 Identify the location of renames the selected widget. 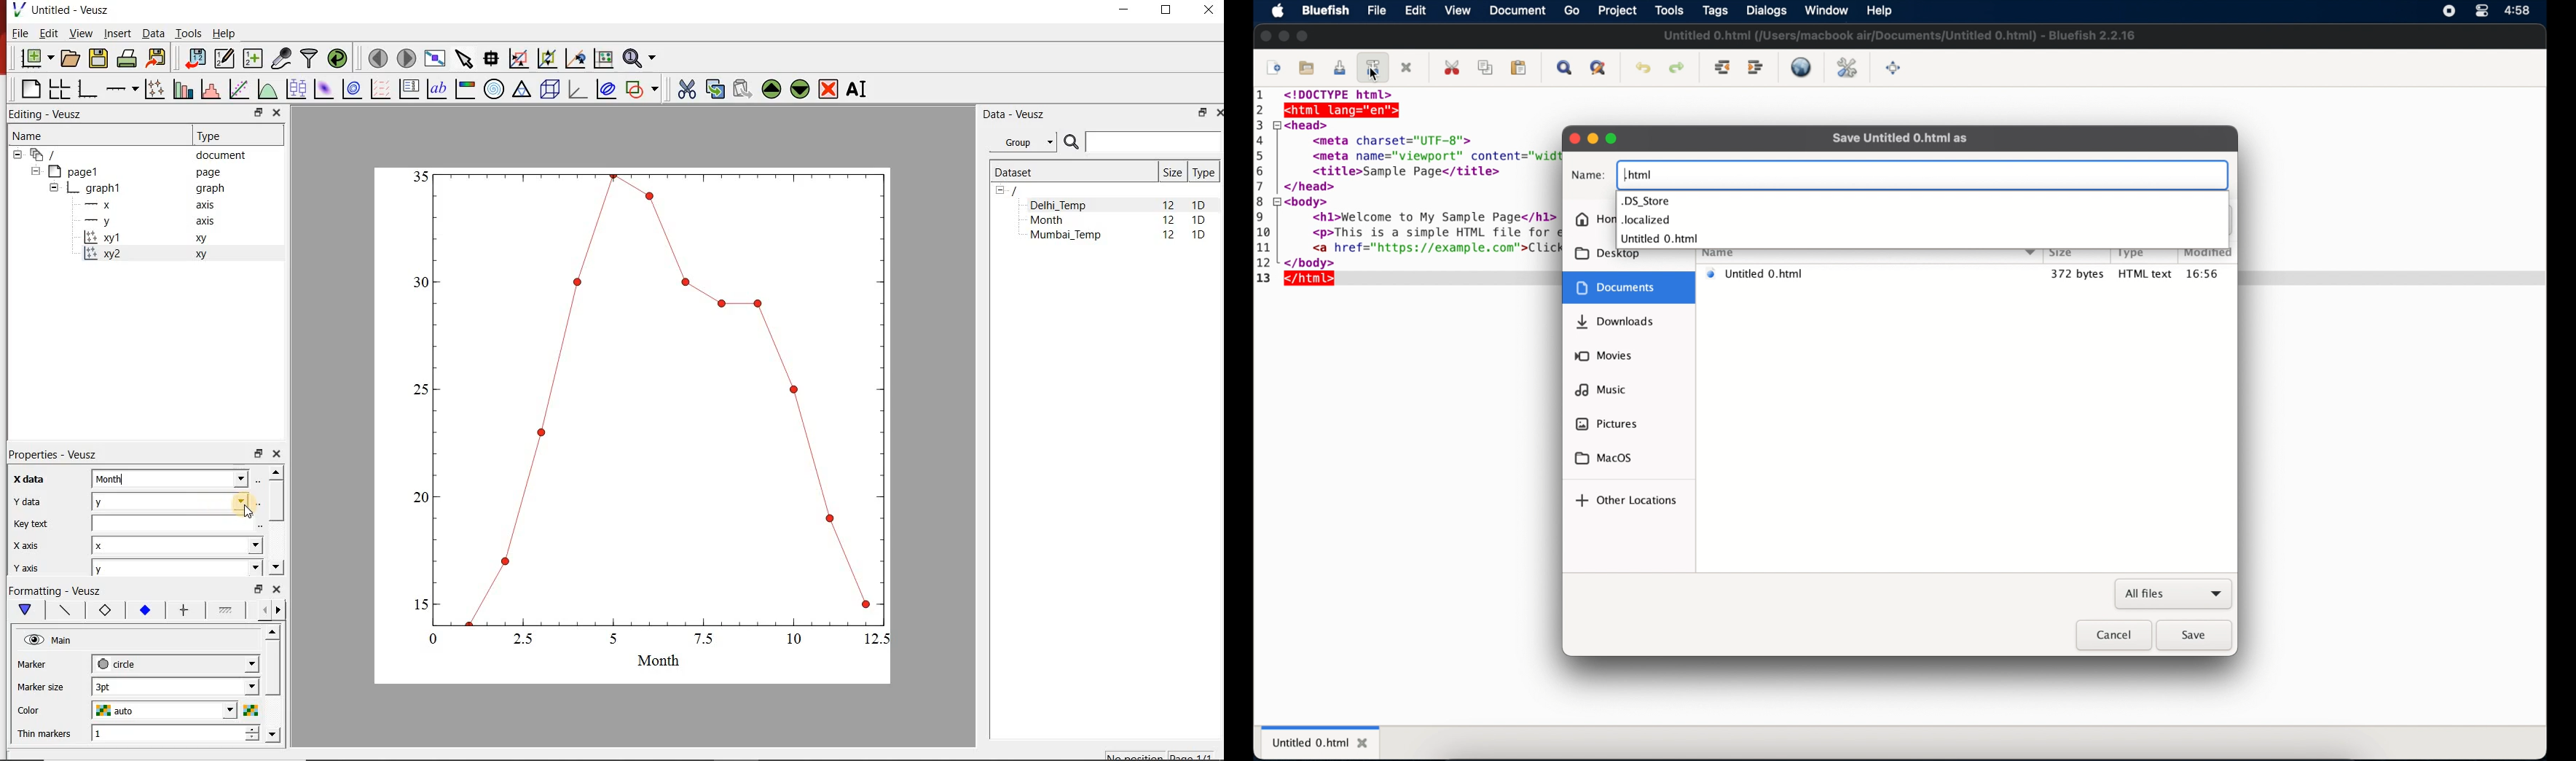
(857, 90).